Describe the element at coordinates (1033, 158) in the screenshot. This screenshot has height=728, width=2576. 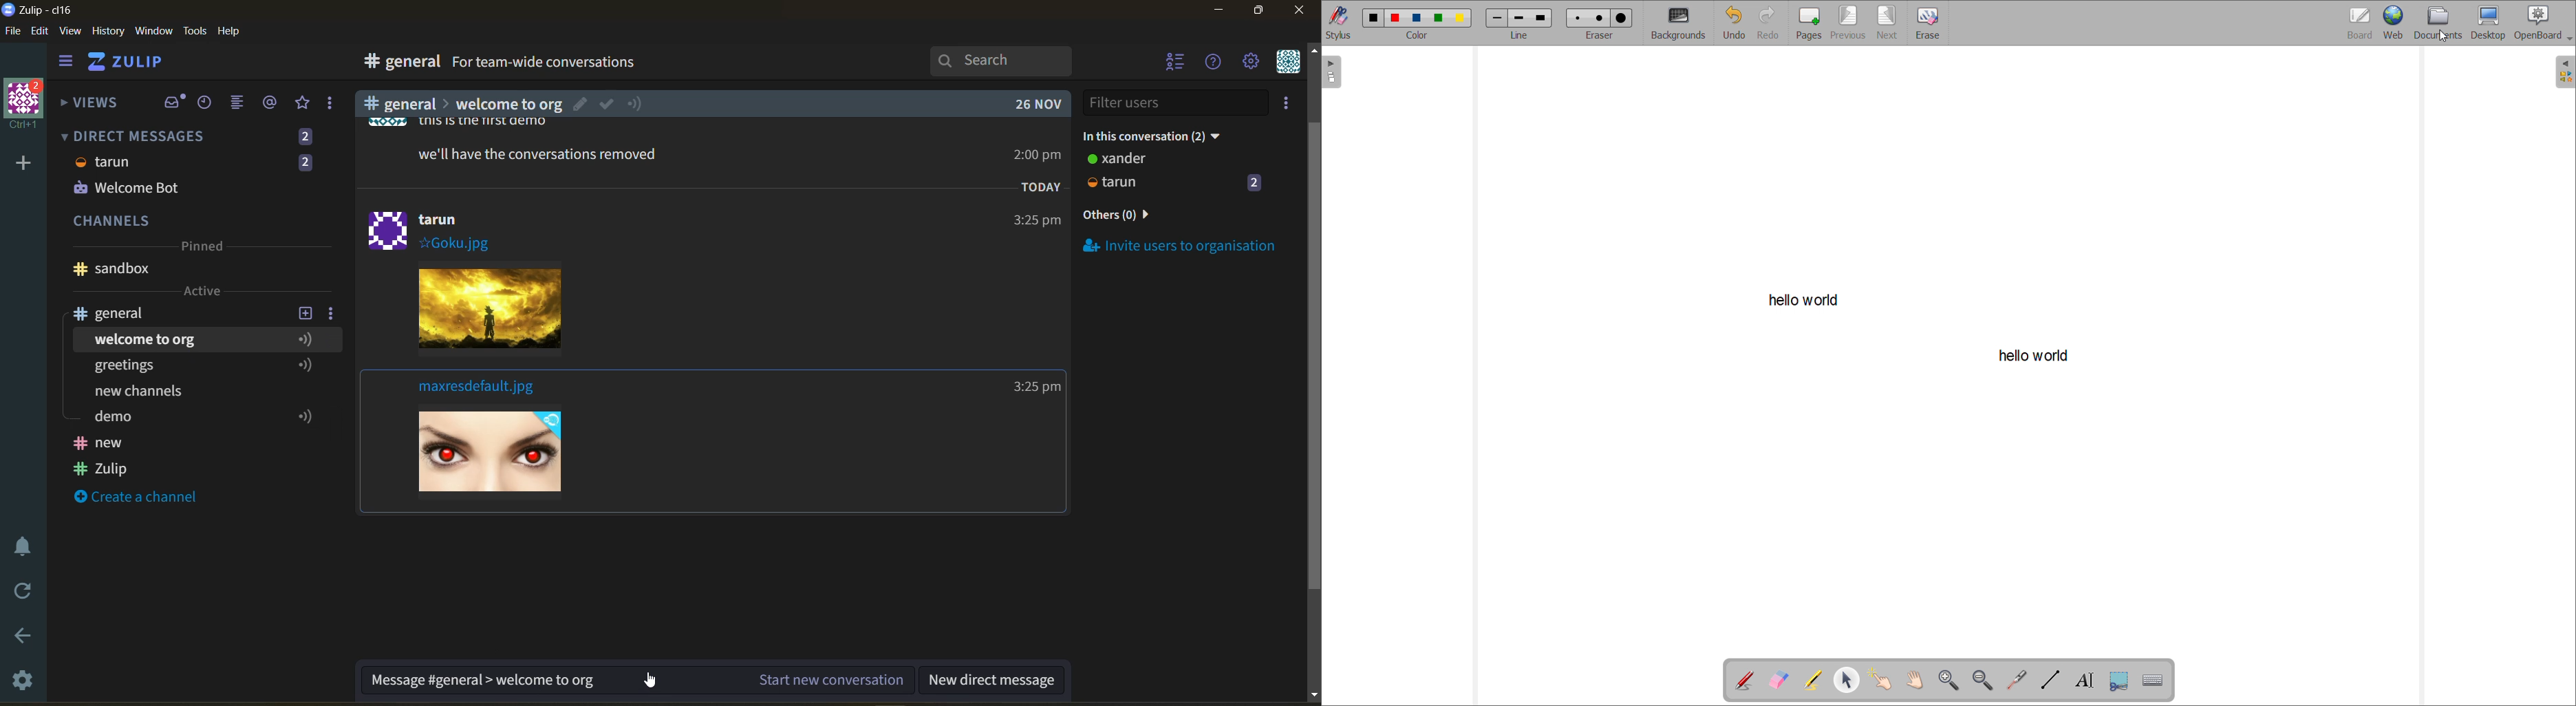
I see `` at that location.